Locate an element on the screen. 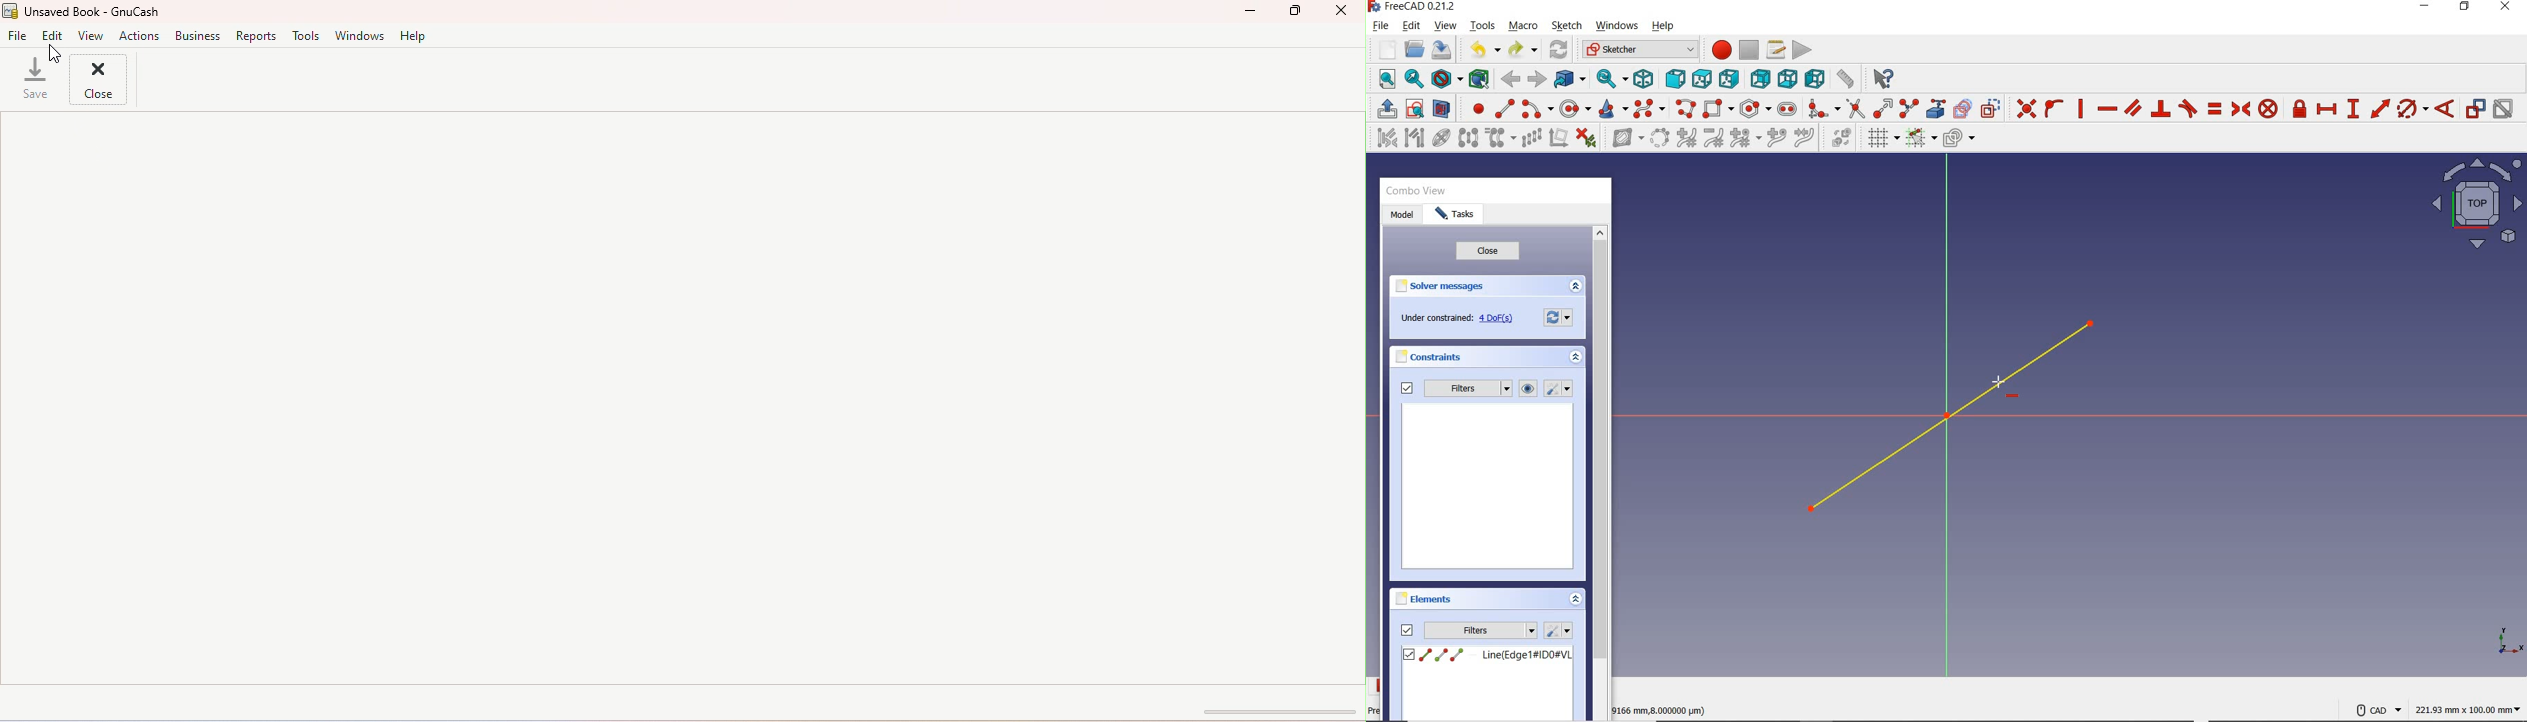 Image resolution: width=2548 pixels, height=728 pixels. FORWARD is located at coordinates (1536, 79).